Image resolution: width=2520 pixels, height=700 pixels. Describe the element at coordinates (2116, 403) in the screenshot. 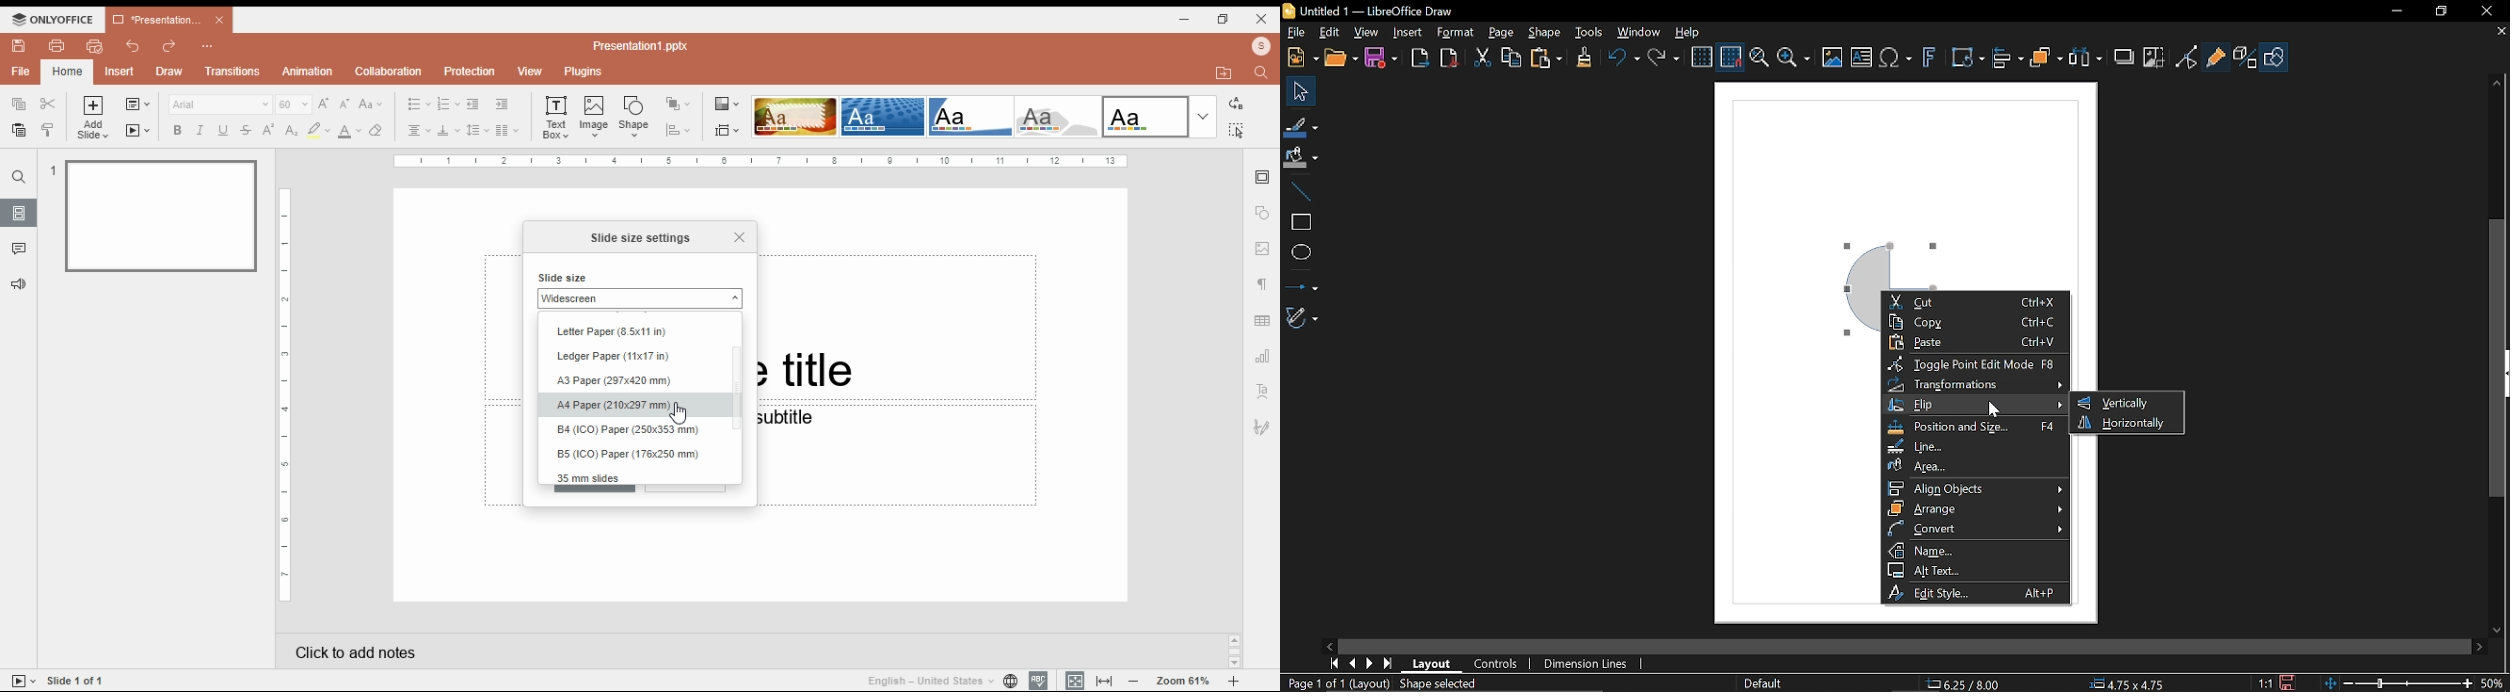

I see `Vertically` at that location.